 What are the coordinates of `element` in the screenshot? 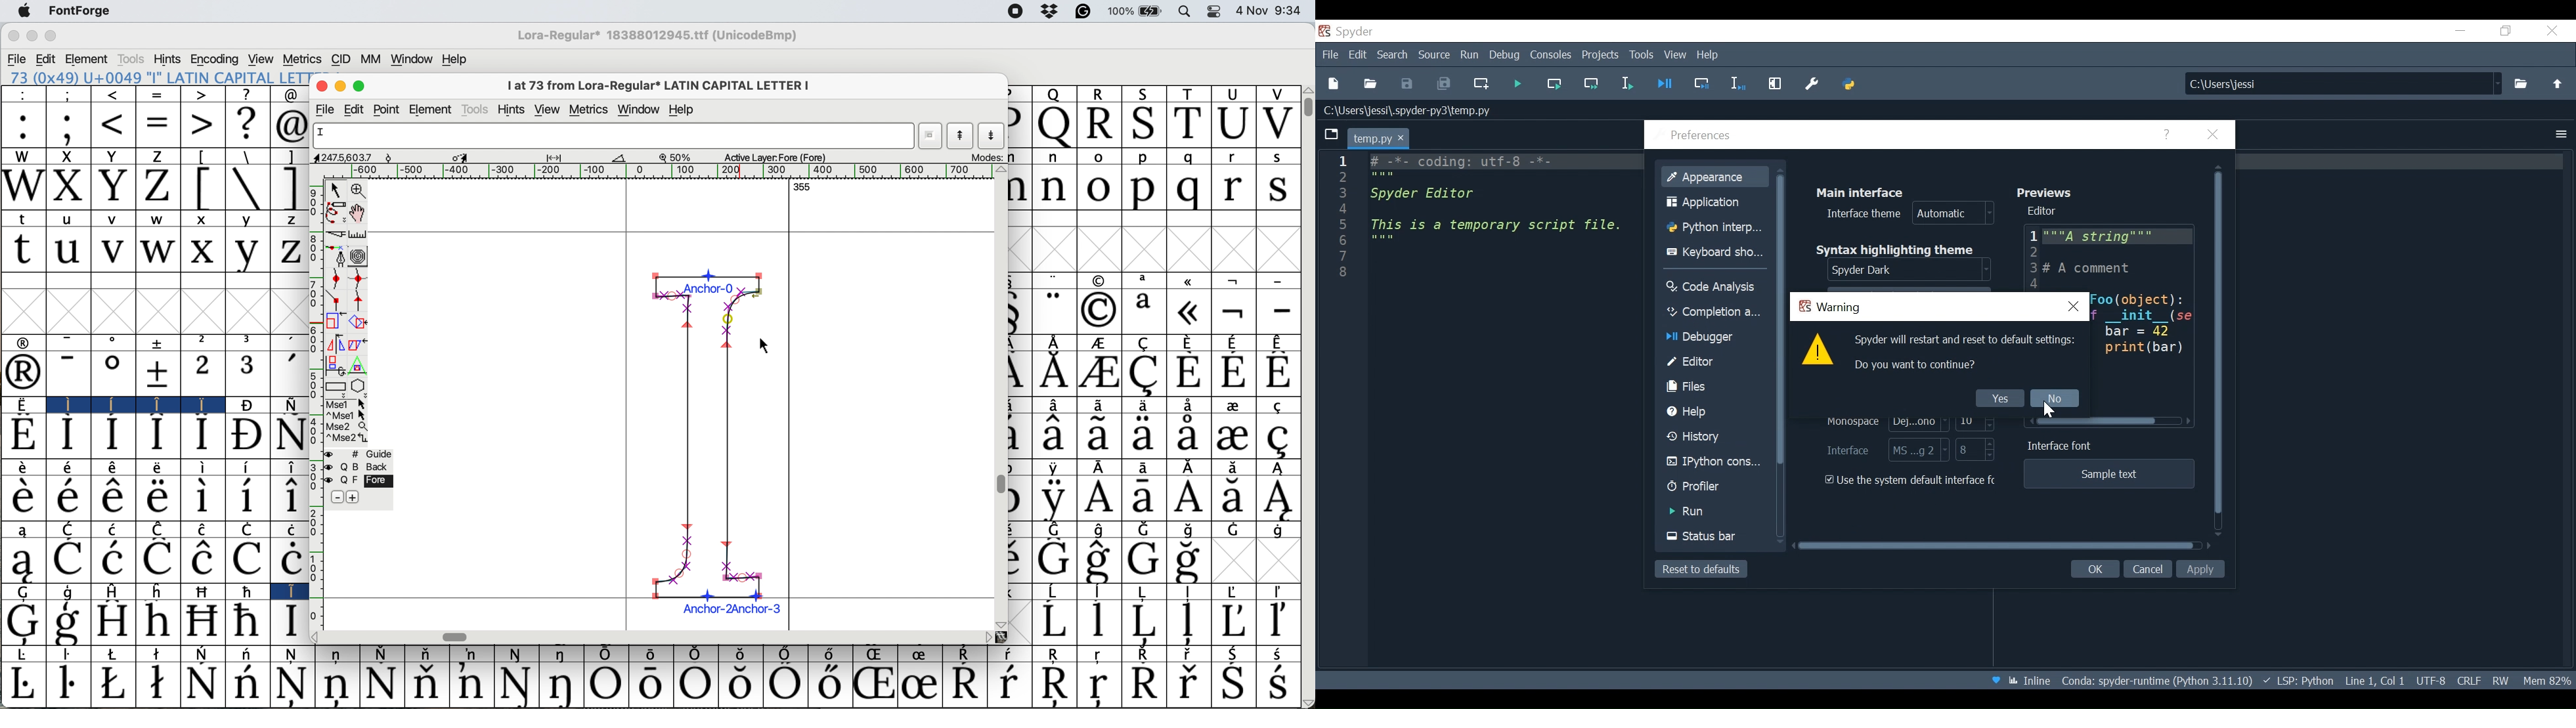 It's located at (87, 59).